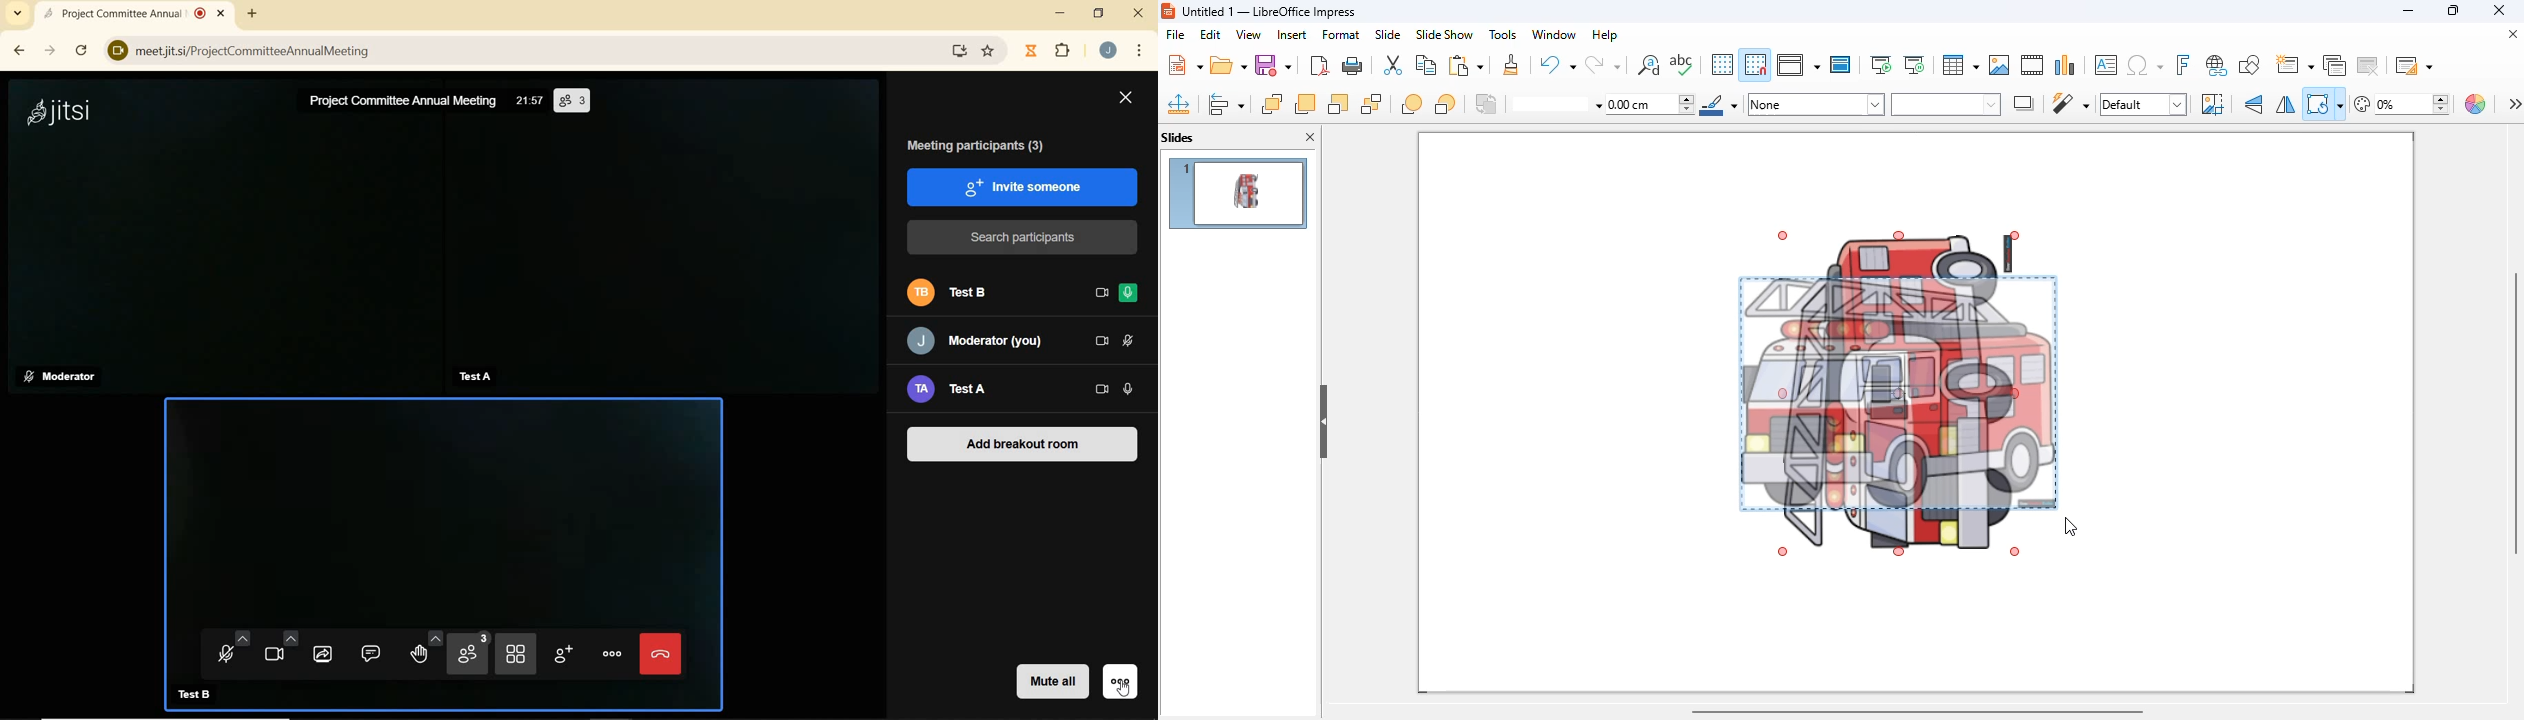 The image size is (2548, 728). What do you see at coordinates (1050, 683) in the screenshot?
I see `MUTE ALL` at bounding box center [1050, 683].